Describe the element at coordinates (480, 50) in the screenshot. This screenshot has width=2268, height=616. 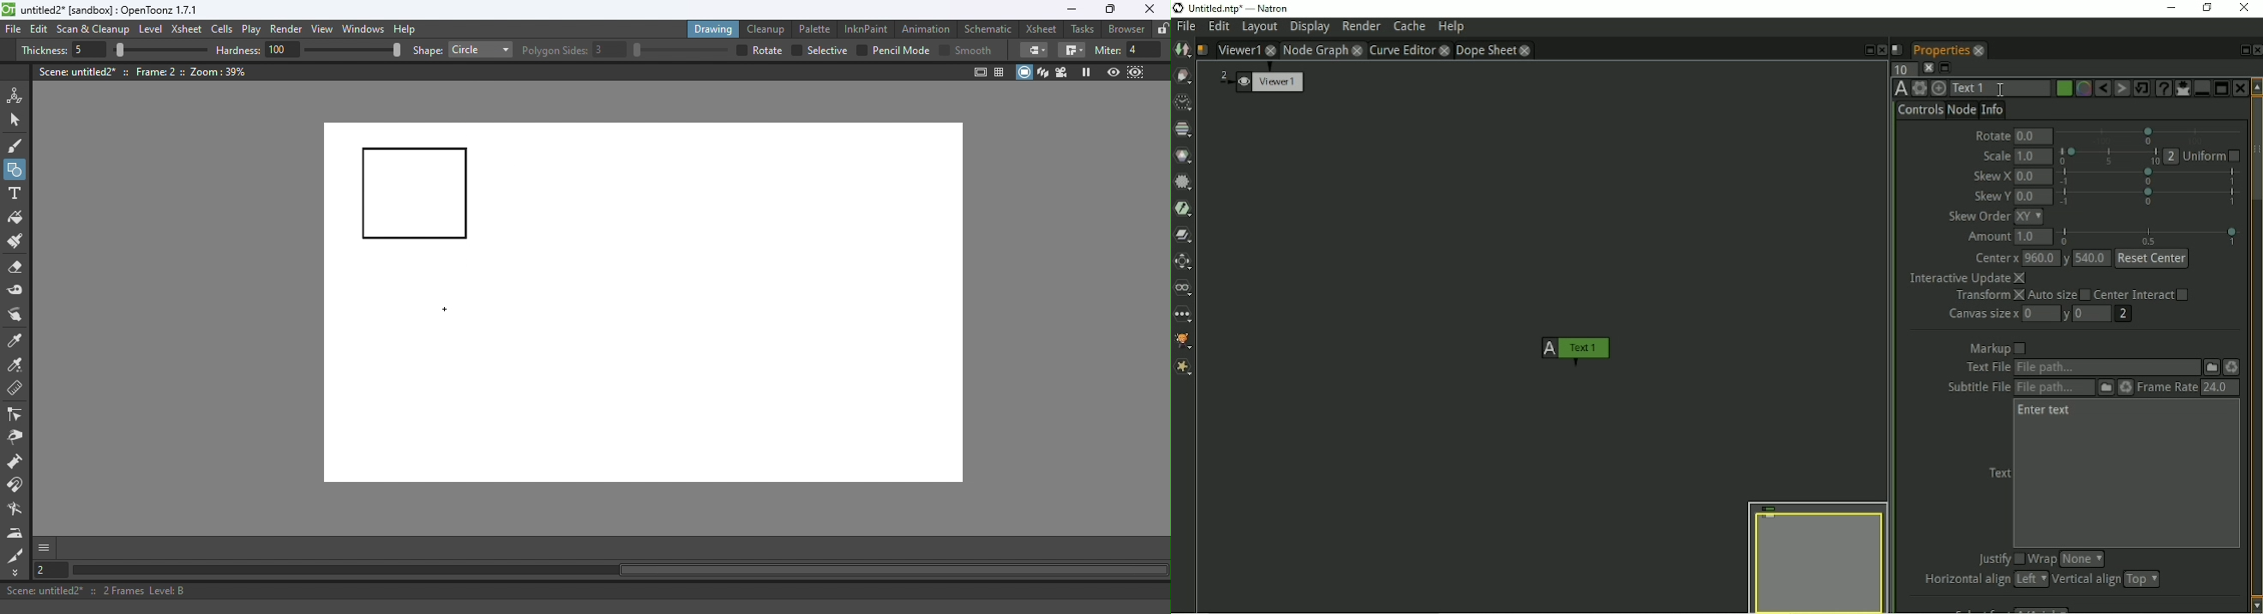
I see `Rectangle ` at that location.